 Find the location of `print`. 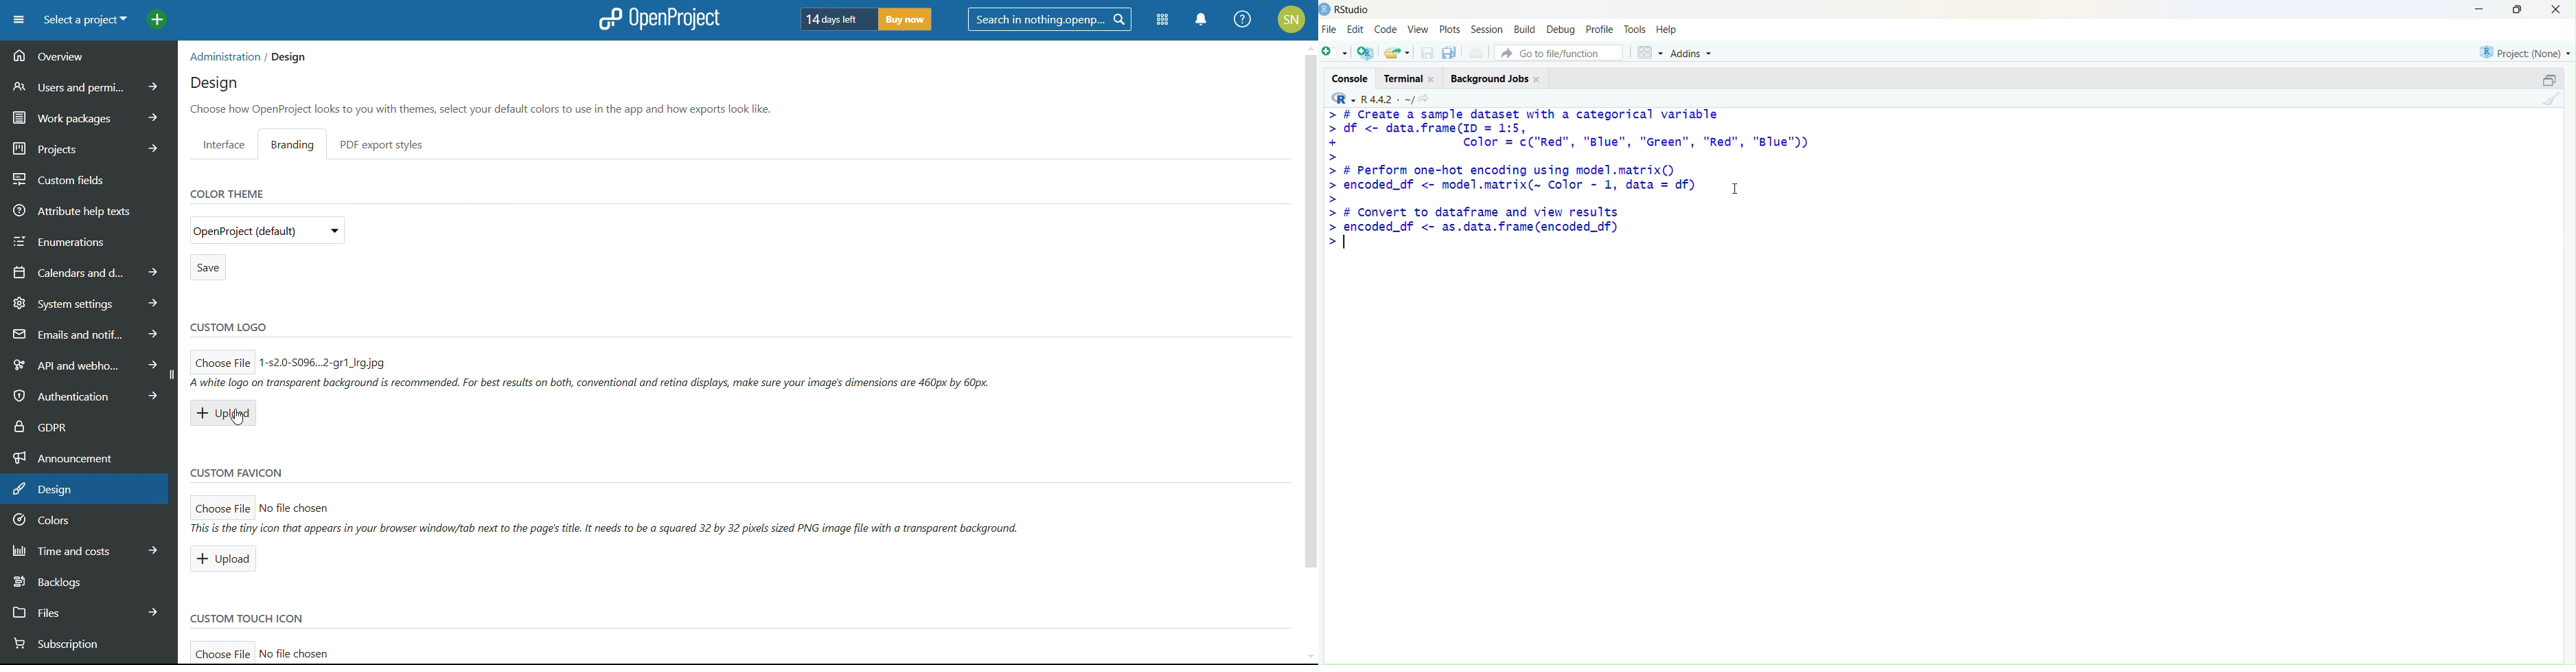

print is located at coordinates (1478, 52).